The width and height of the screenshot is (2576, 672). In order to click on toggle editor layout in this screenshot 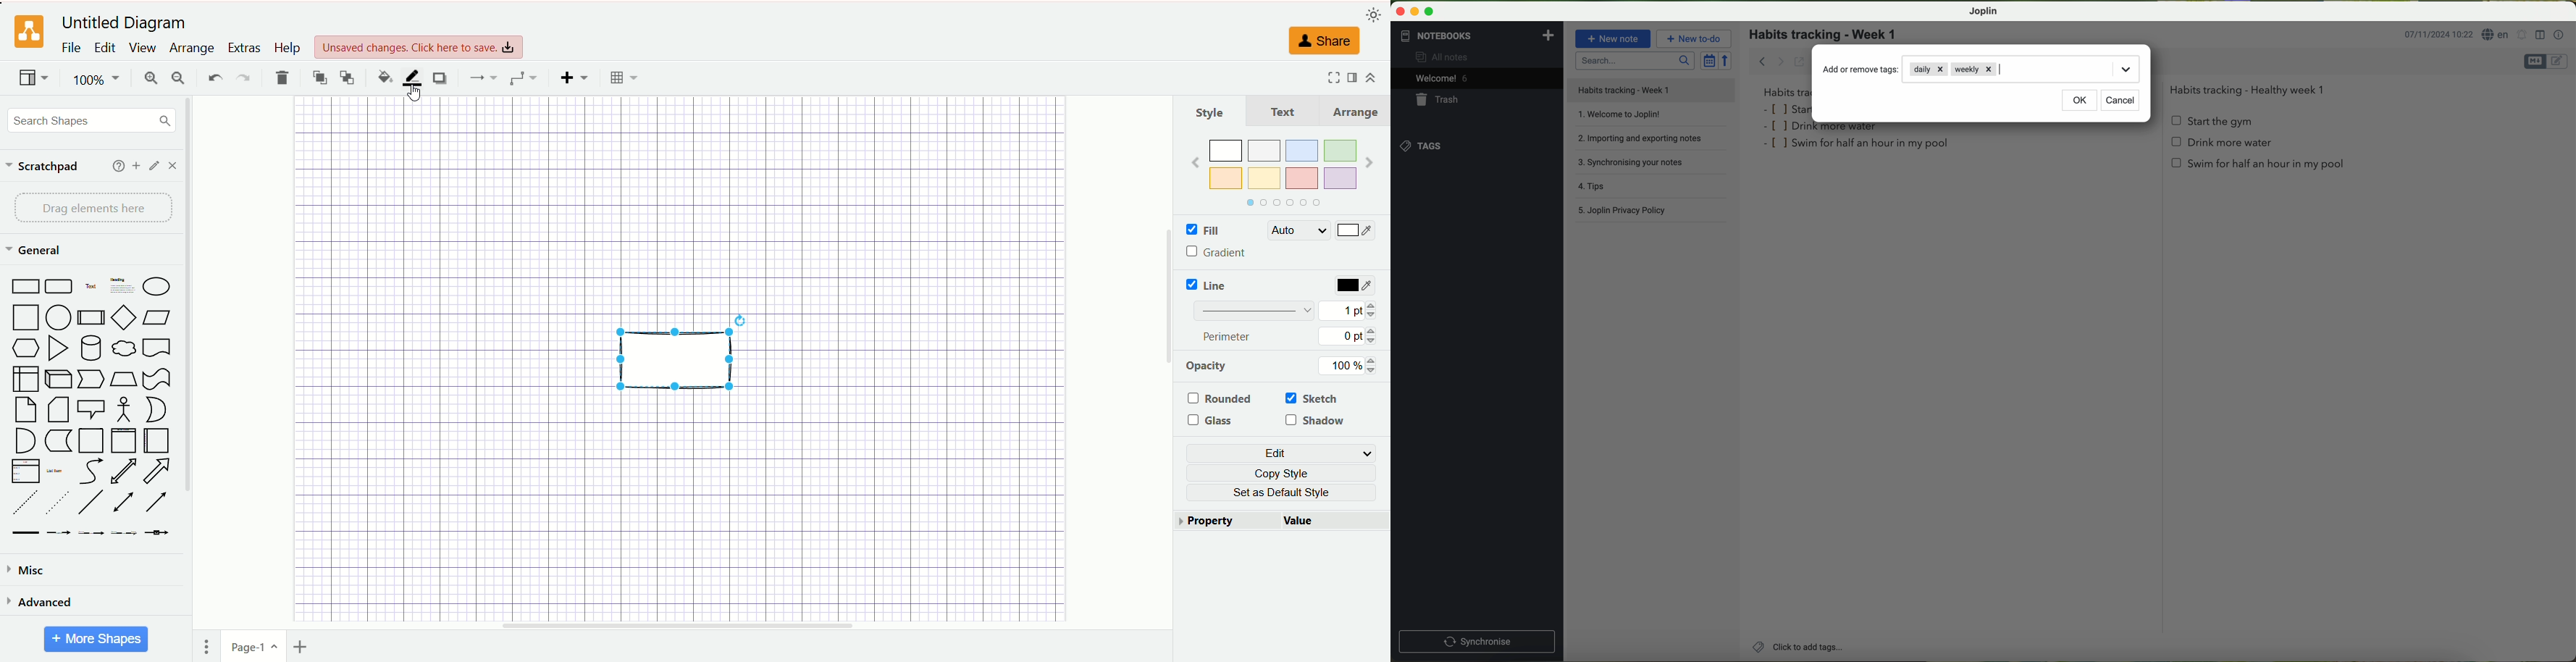, I will do `click(2540, 35)`.